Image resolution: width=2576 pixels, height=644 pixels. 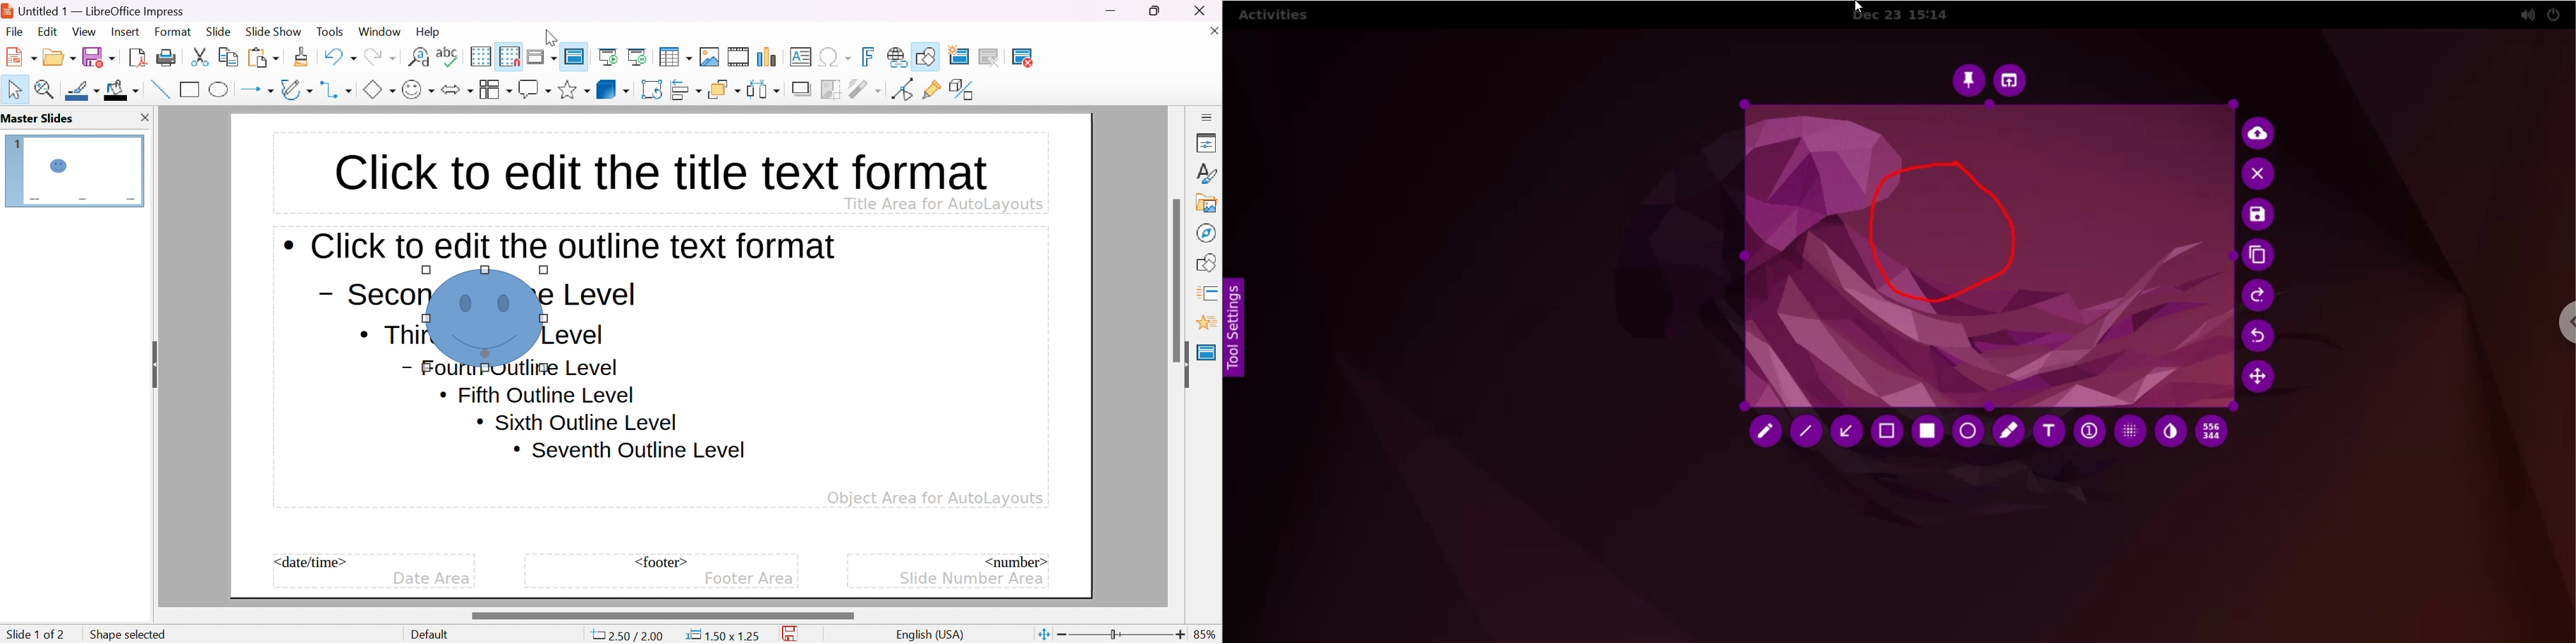 I want to click on find and replace, so click(x=419, y=55).